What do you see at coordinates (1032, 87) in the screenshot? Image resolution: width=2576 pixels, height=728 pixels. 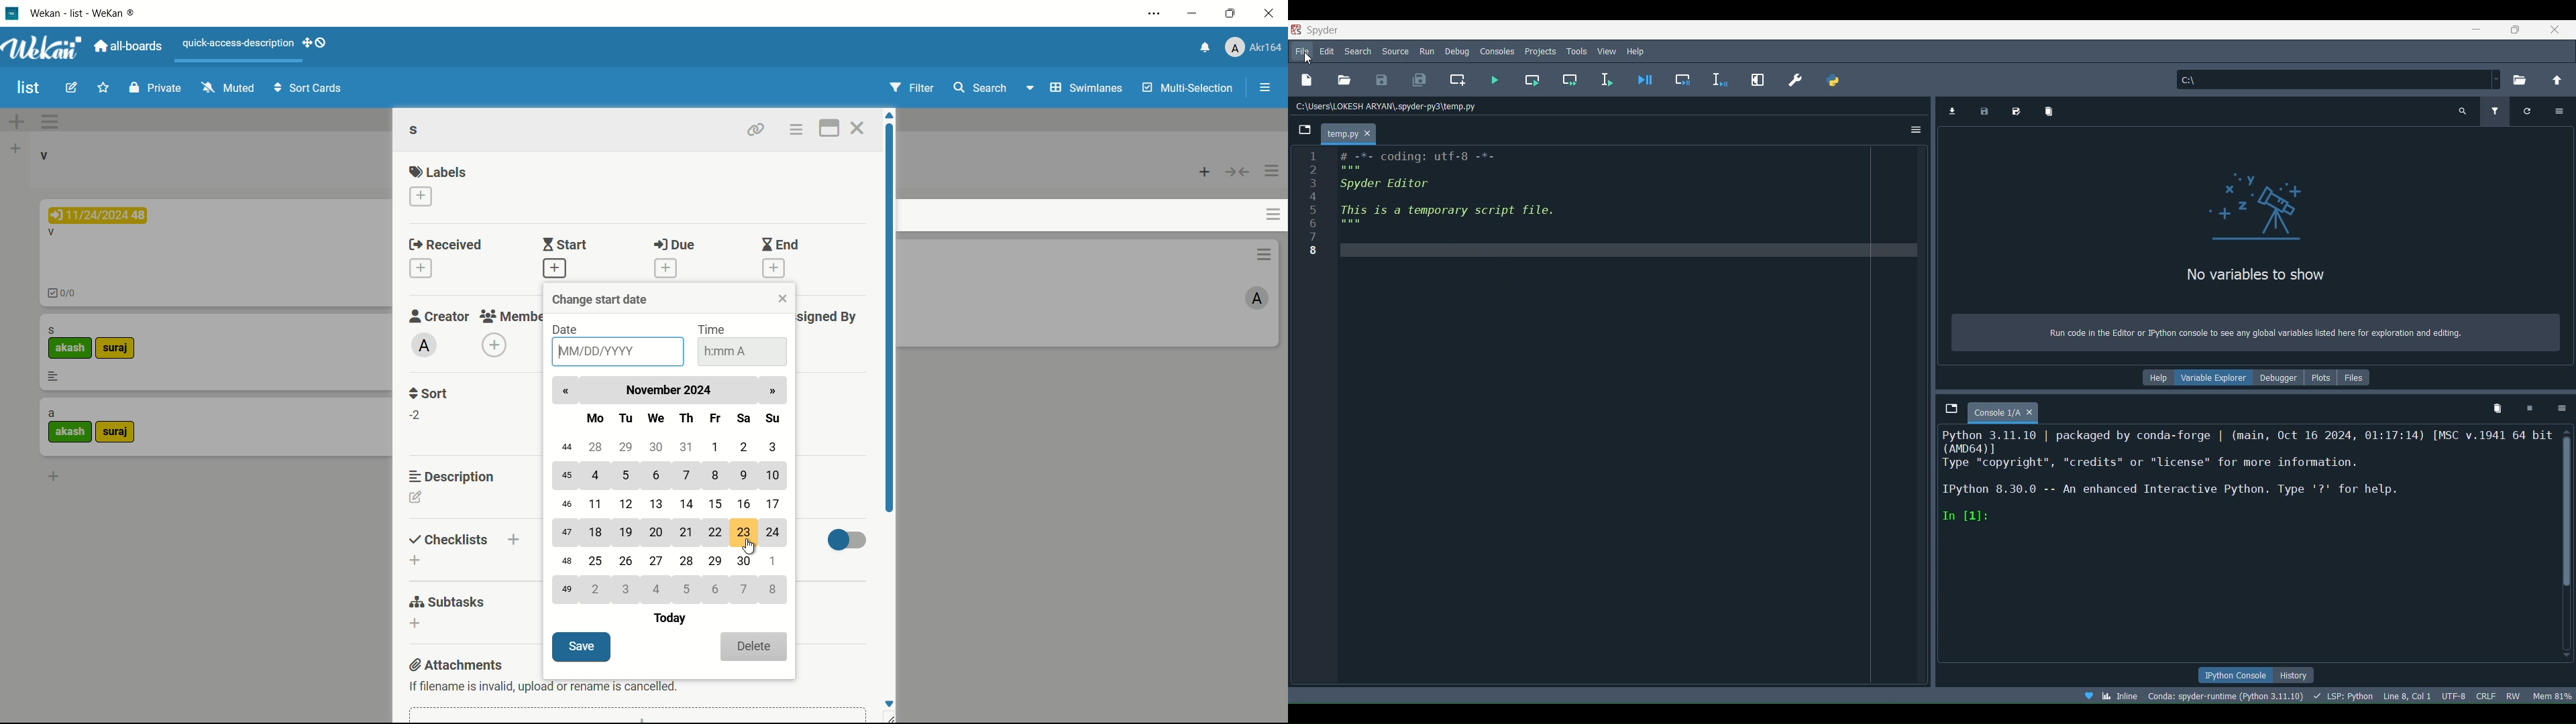 I see `Drop-down ` at bounding box center [1032, 87].